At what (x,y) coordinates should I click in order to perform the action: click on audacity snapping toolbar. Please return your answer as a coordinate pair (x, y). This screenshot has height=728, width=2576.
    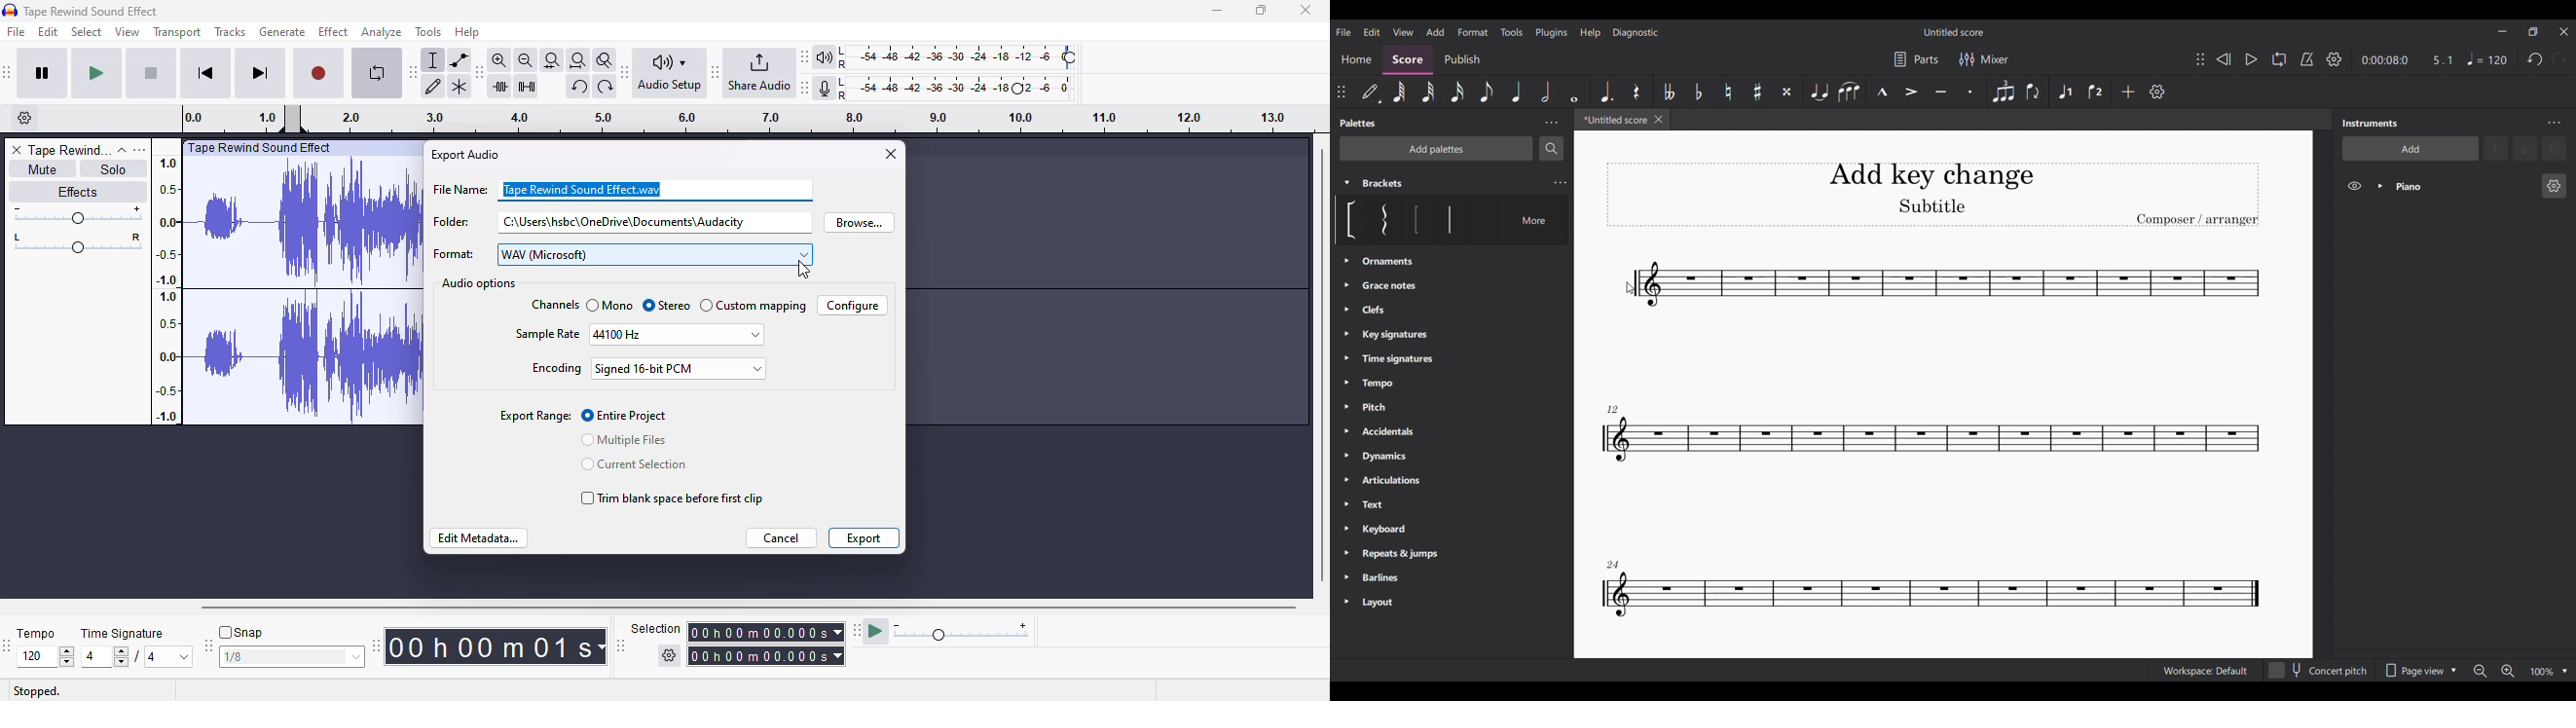
    Looking at the image, I should click on (285, 644).